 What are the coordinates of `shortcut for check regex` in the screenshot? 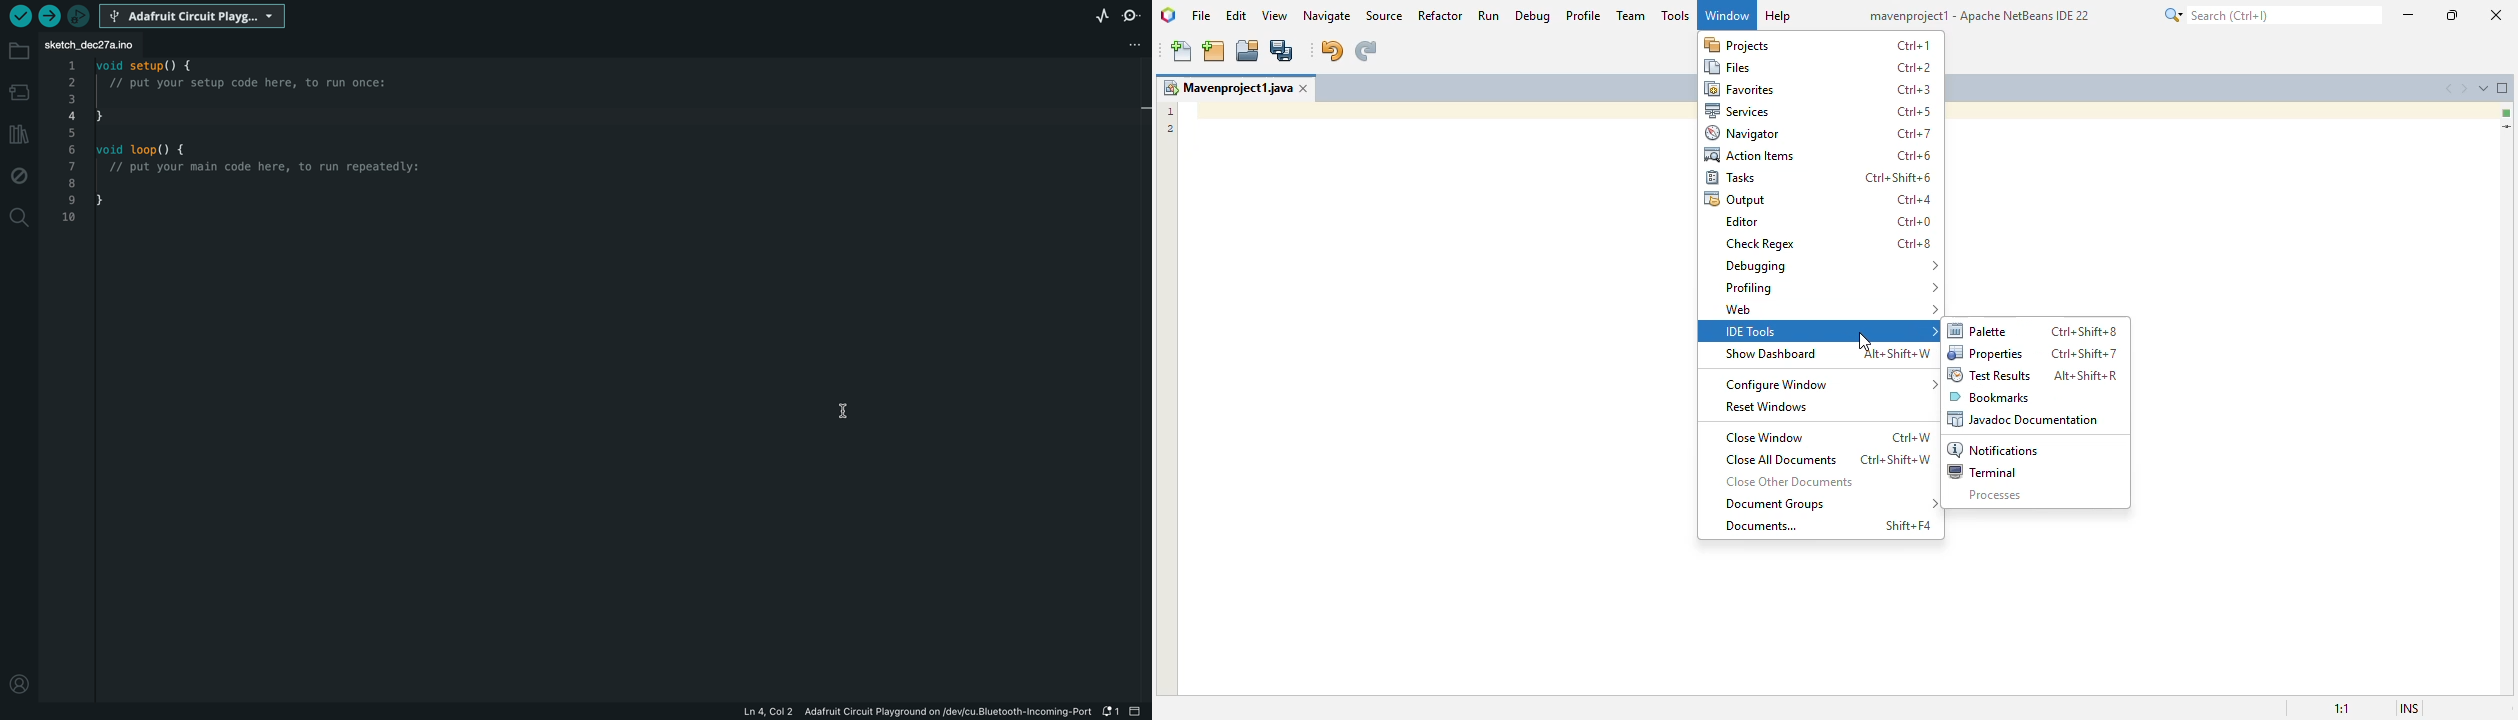 It's located at (1914, 244).